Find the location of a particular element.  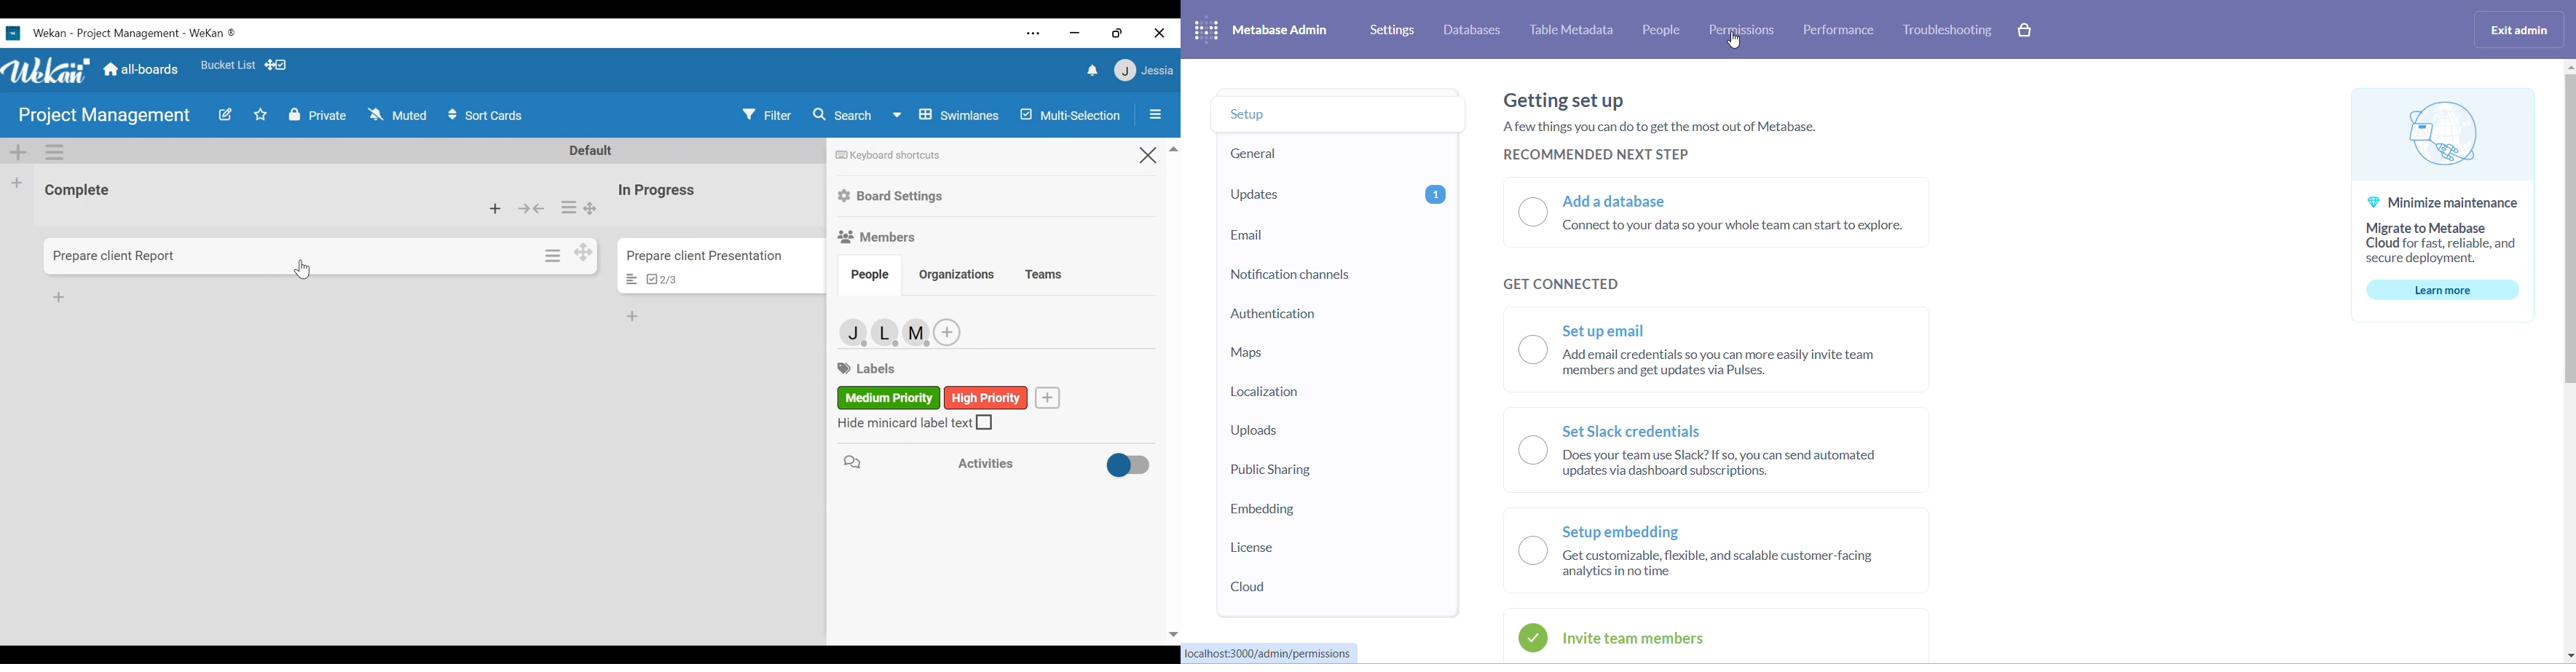

medium priority is located at coordinates (888, 398).